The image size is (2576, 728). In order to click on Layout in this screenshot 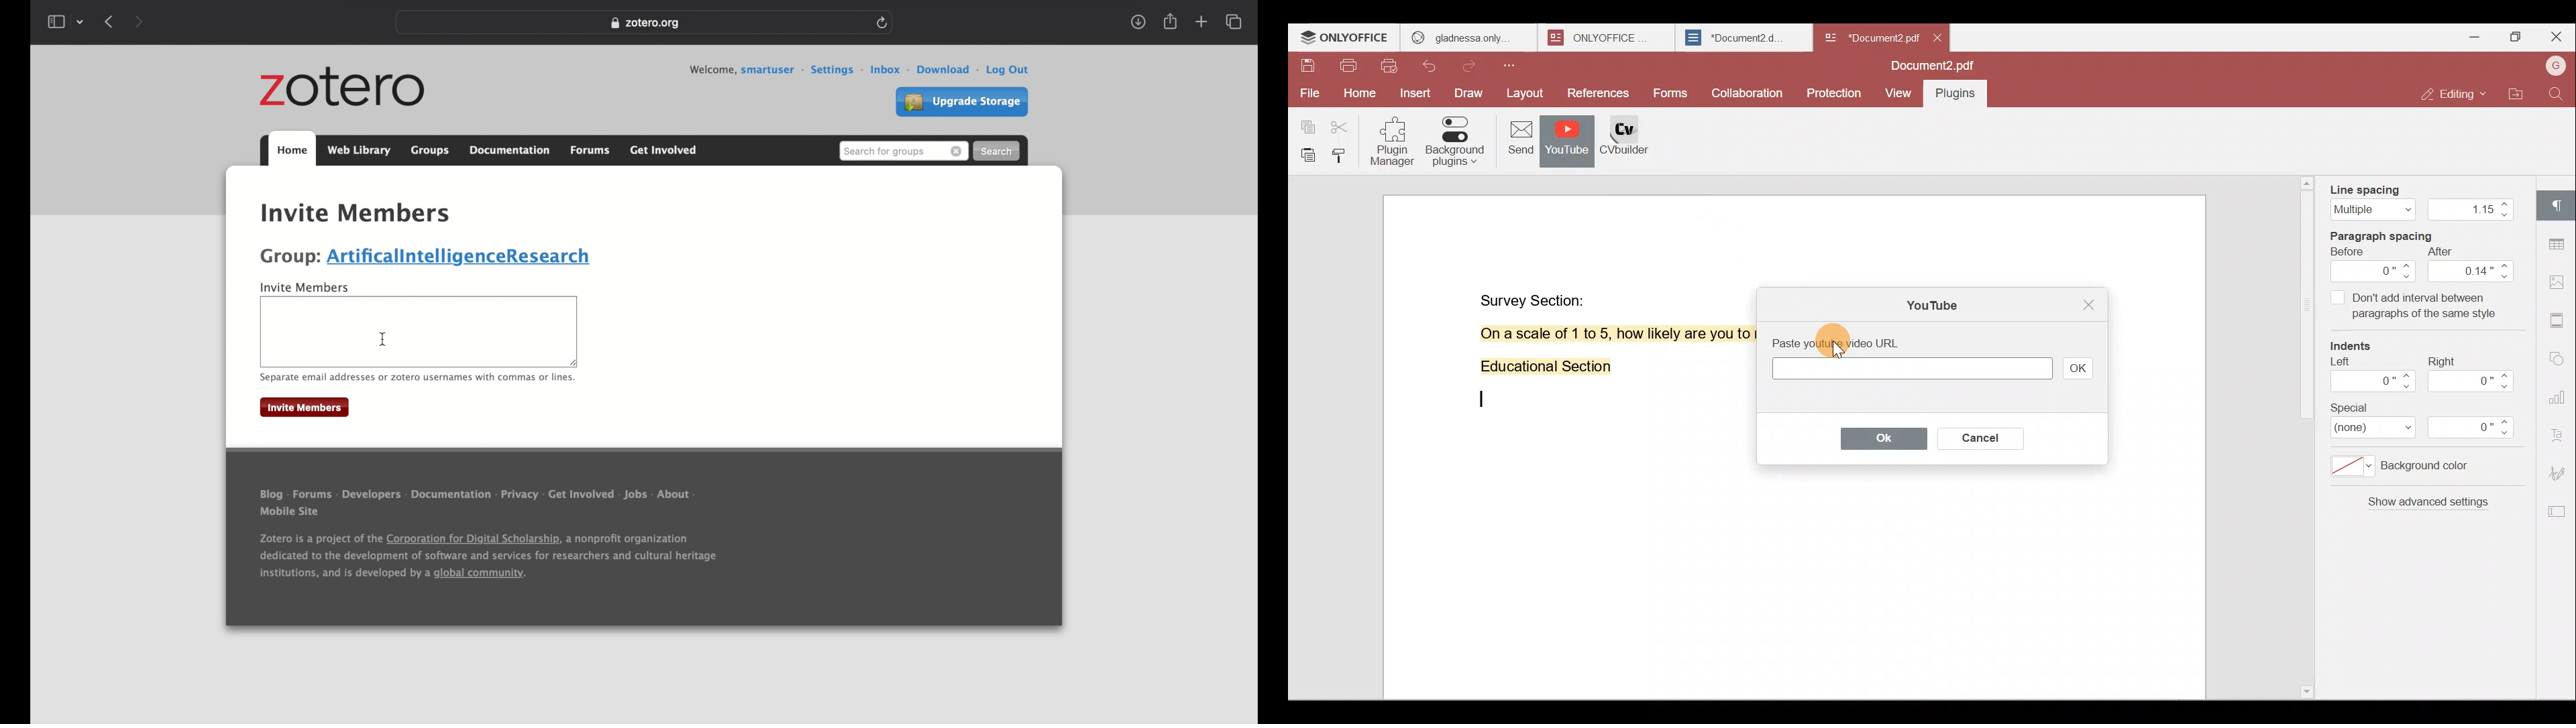, I will do `click(1525, 94)`.